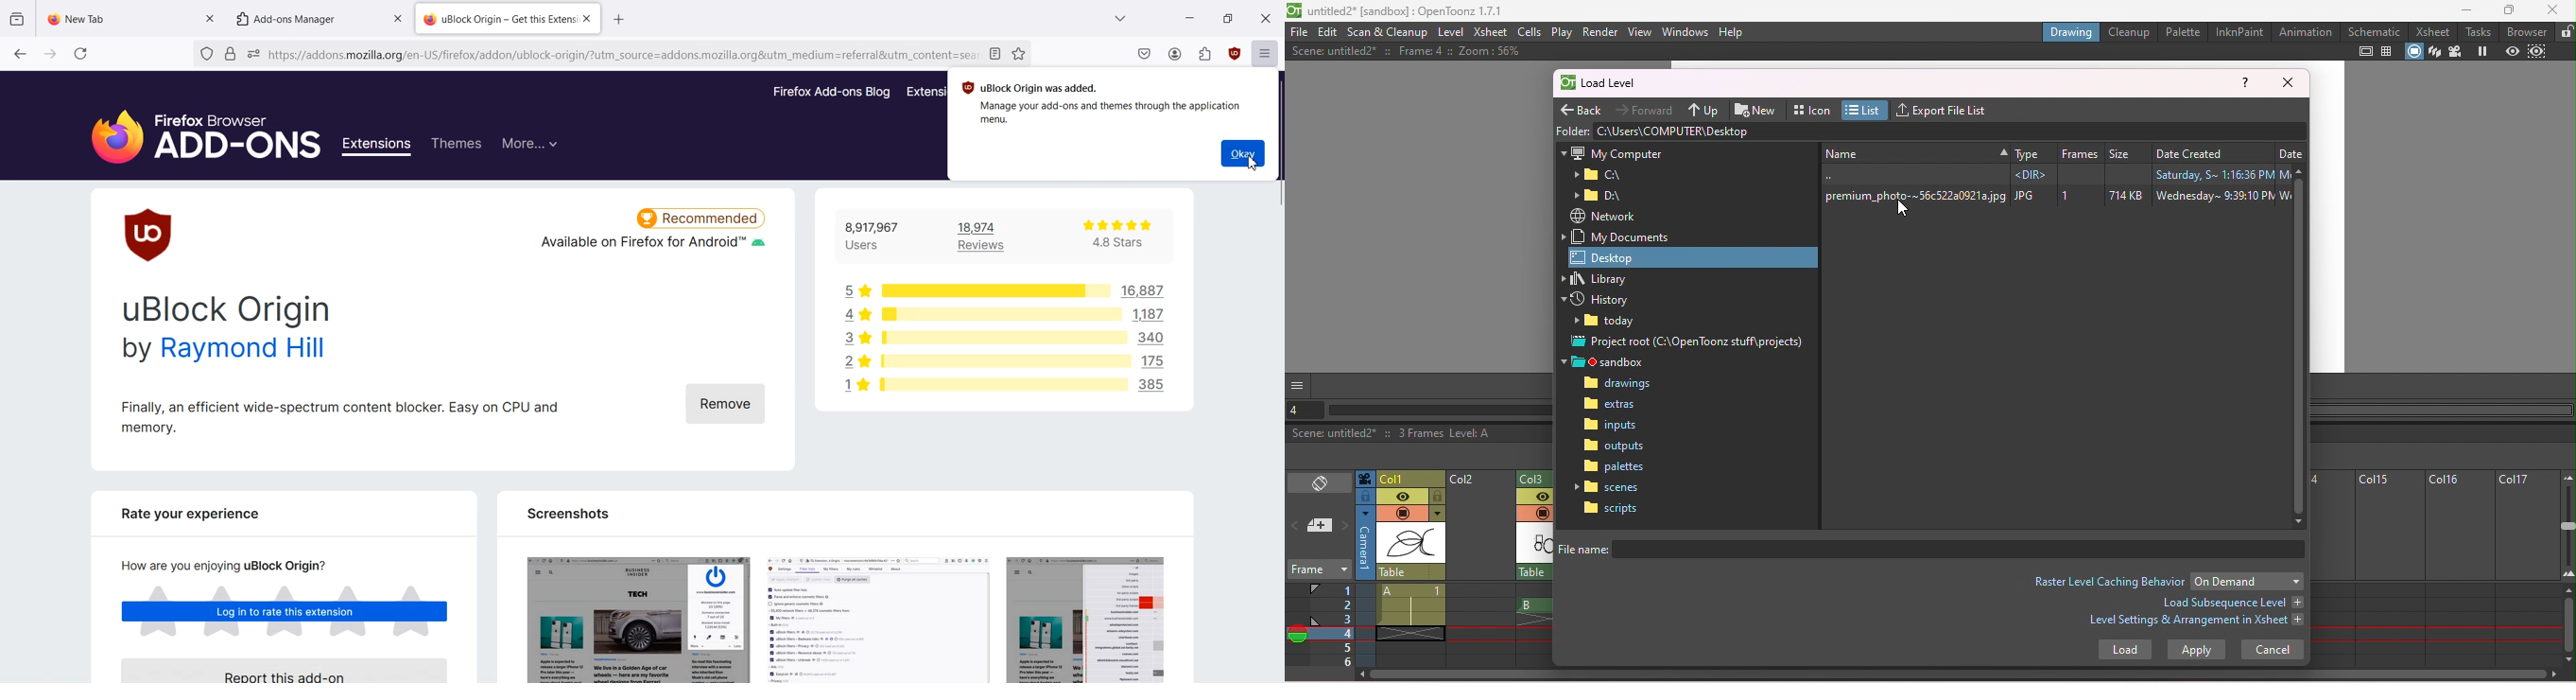 The image size is (2576, 700). I want to click on Date created, so click(2211, 150).